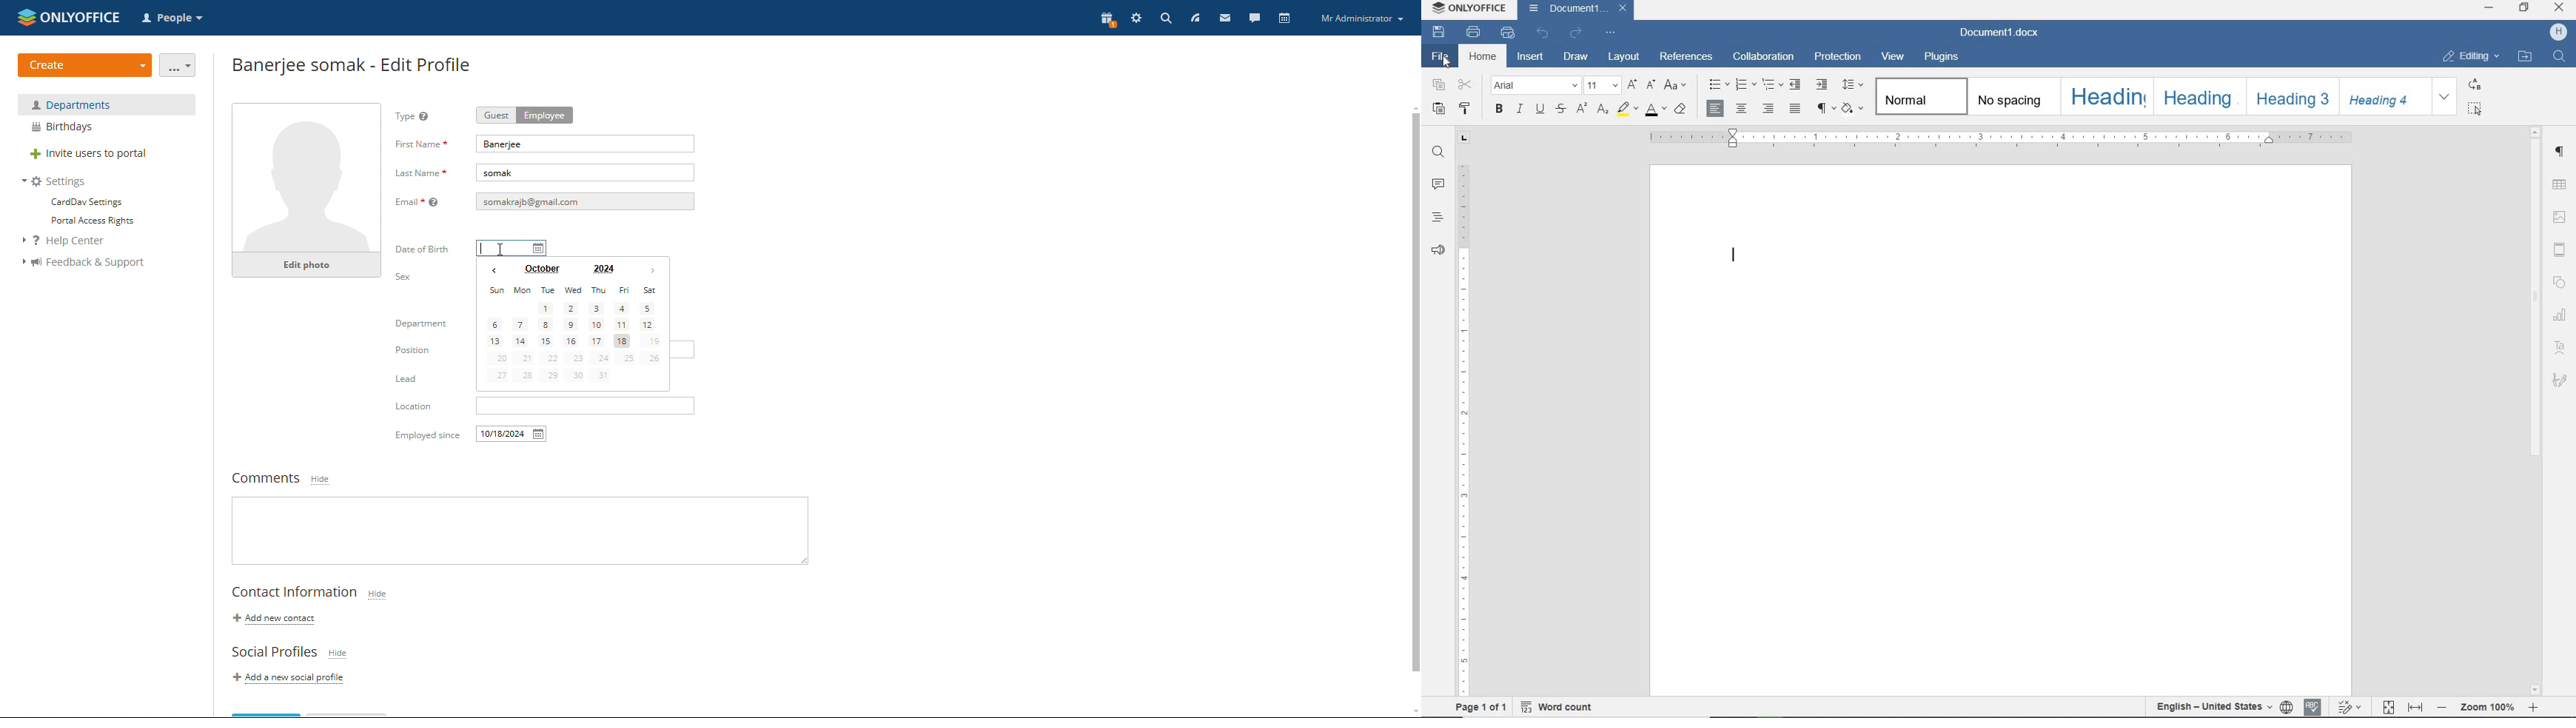 The width and height of the screenshot is (2576, 728). Describe the element at coordinates (403, 277) in the screenshot. I see `sex` at that location.